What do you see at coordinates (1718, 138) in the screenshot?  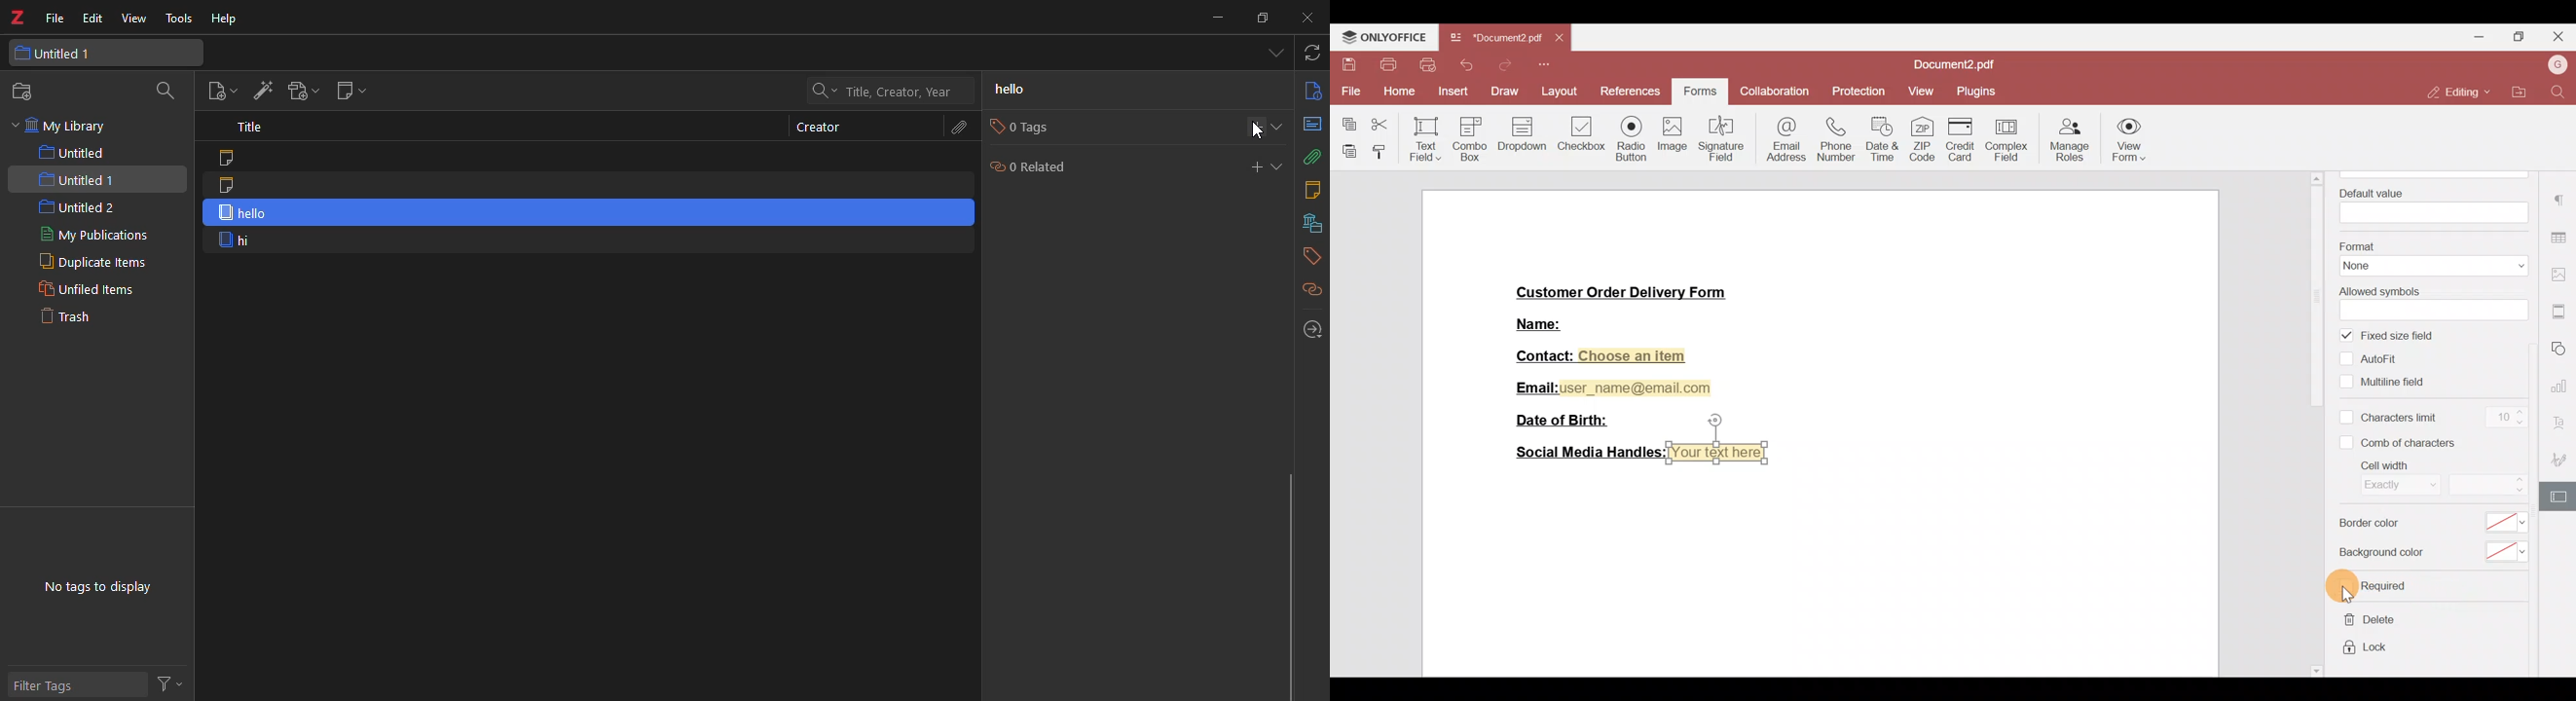 I see `Signature field` at bounding box center [1718, 138].